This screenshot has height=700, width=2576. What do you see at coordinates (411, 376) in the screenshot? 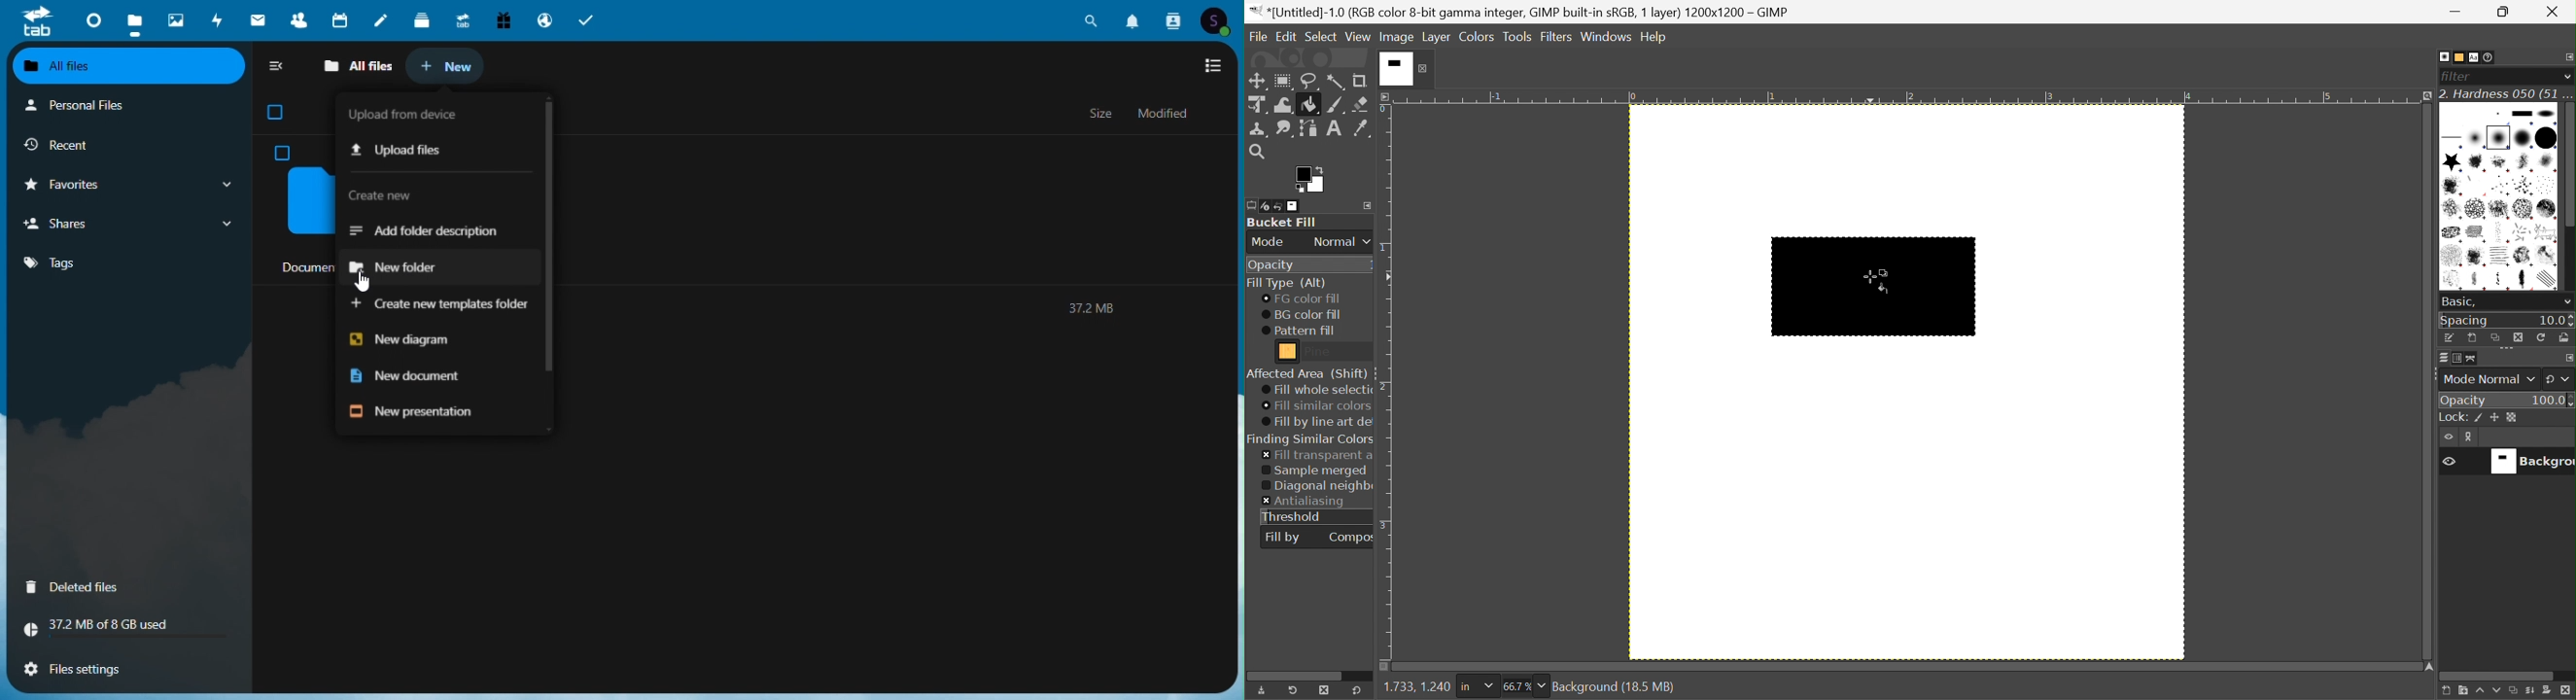
I see `New document` at bounding box center [411, 376].